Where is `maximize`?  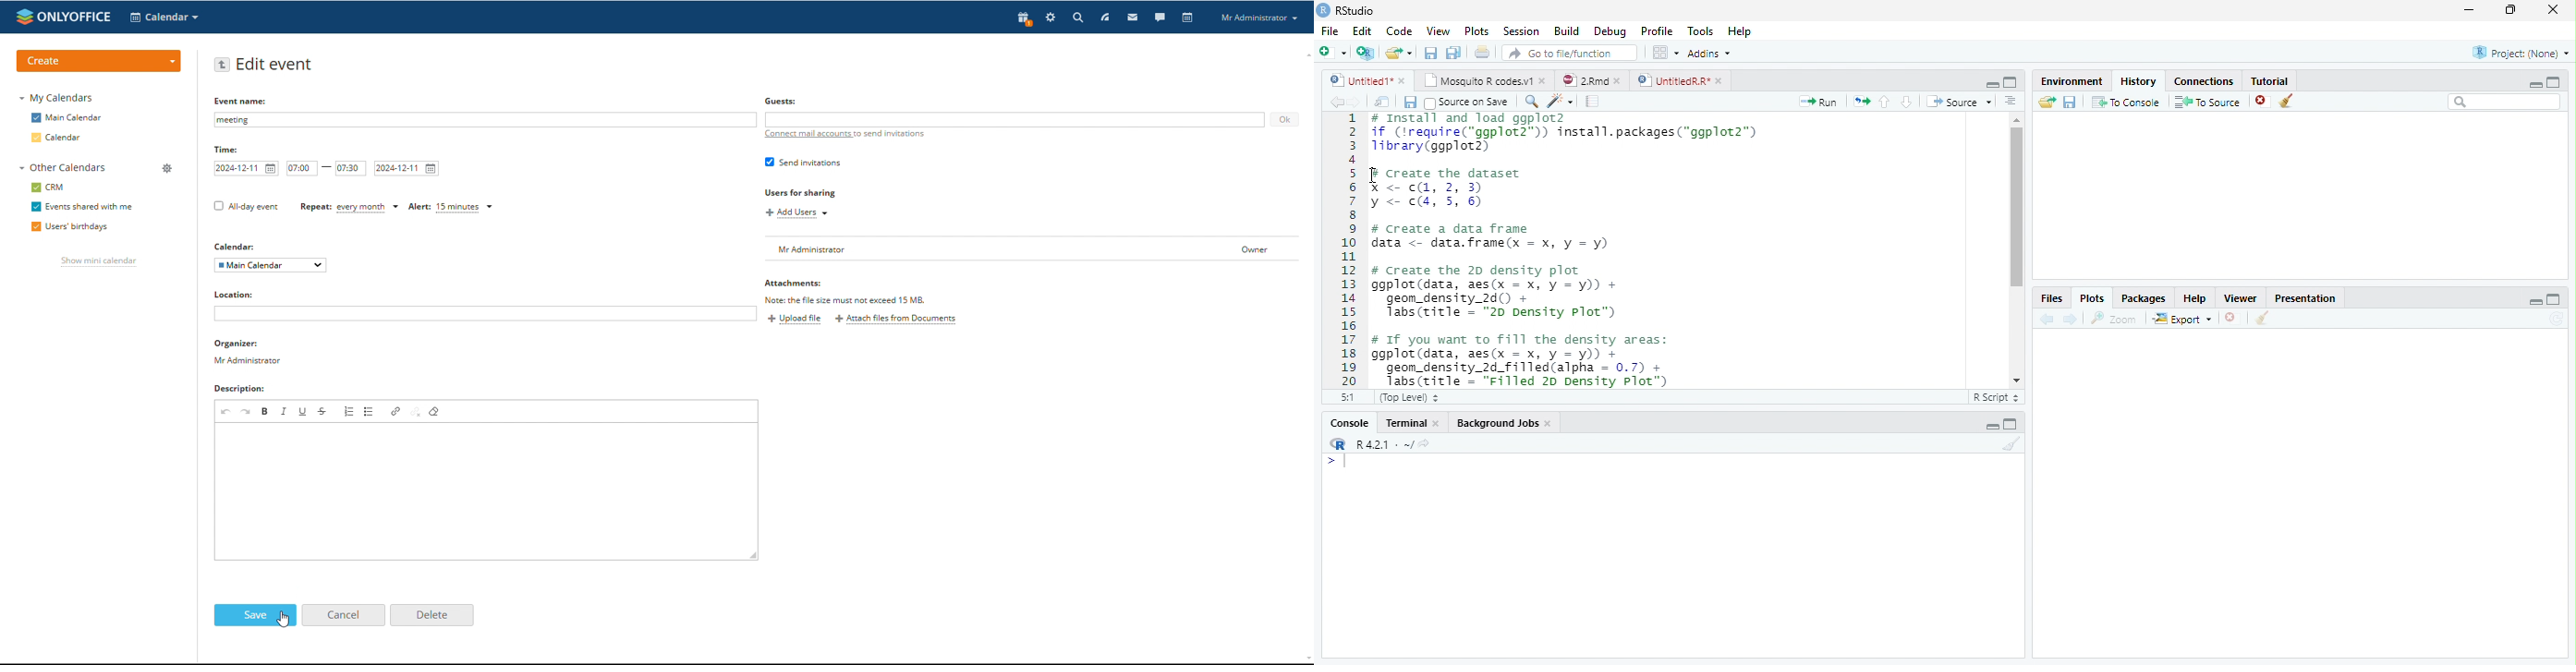
maximize is located at coordinates (2512, 9).